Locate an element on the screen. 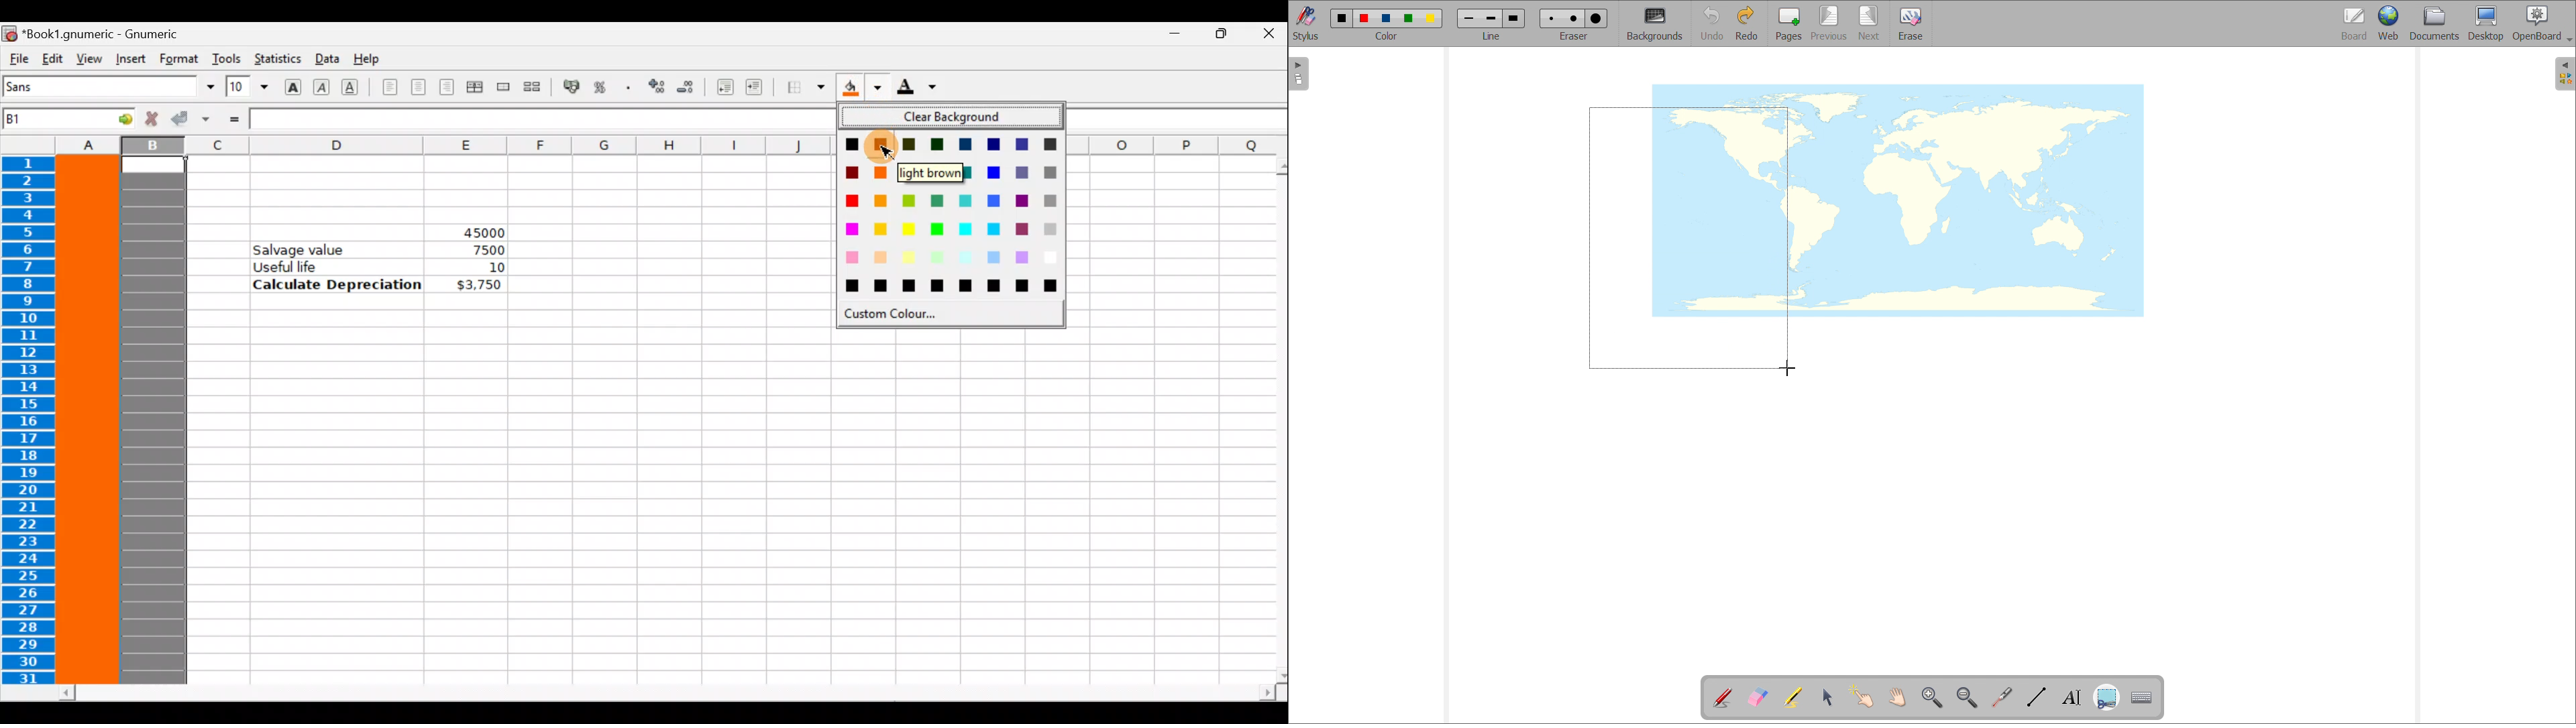 This screenshot has width=2576, height=728. Column A selected is located at coordinates (89, 420).